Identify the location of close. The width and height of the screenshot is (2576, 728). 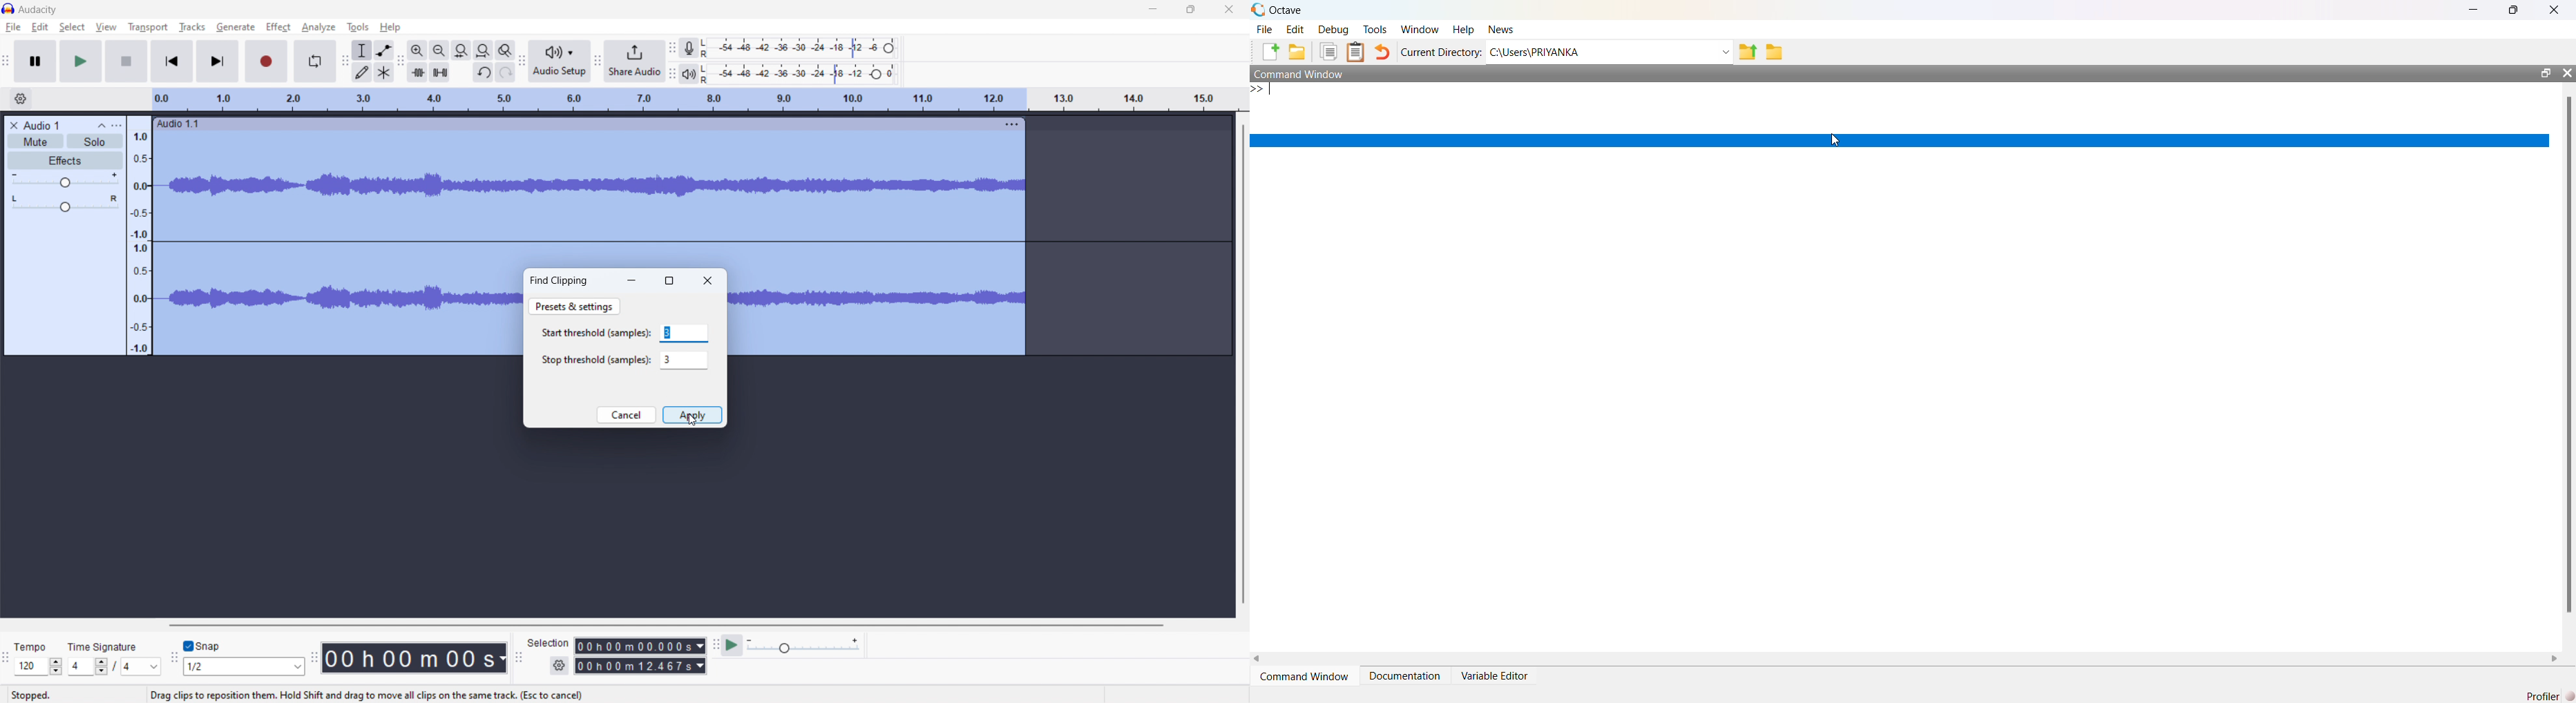
(1229, 8).